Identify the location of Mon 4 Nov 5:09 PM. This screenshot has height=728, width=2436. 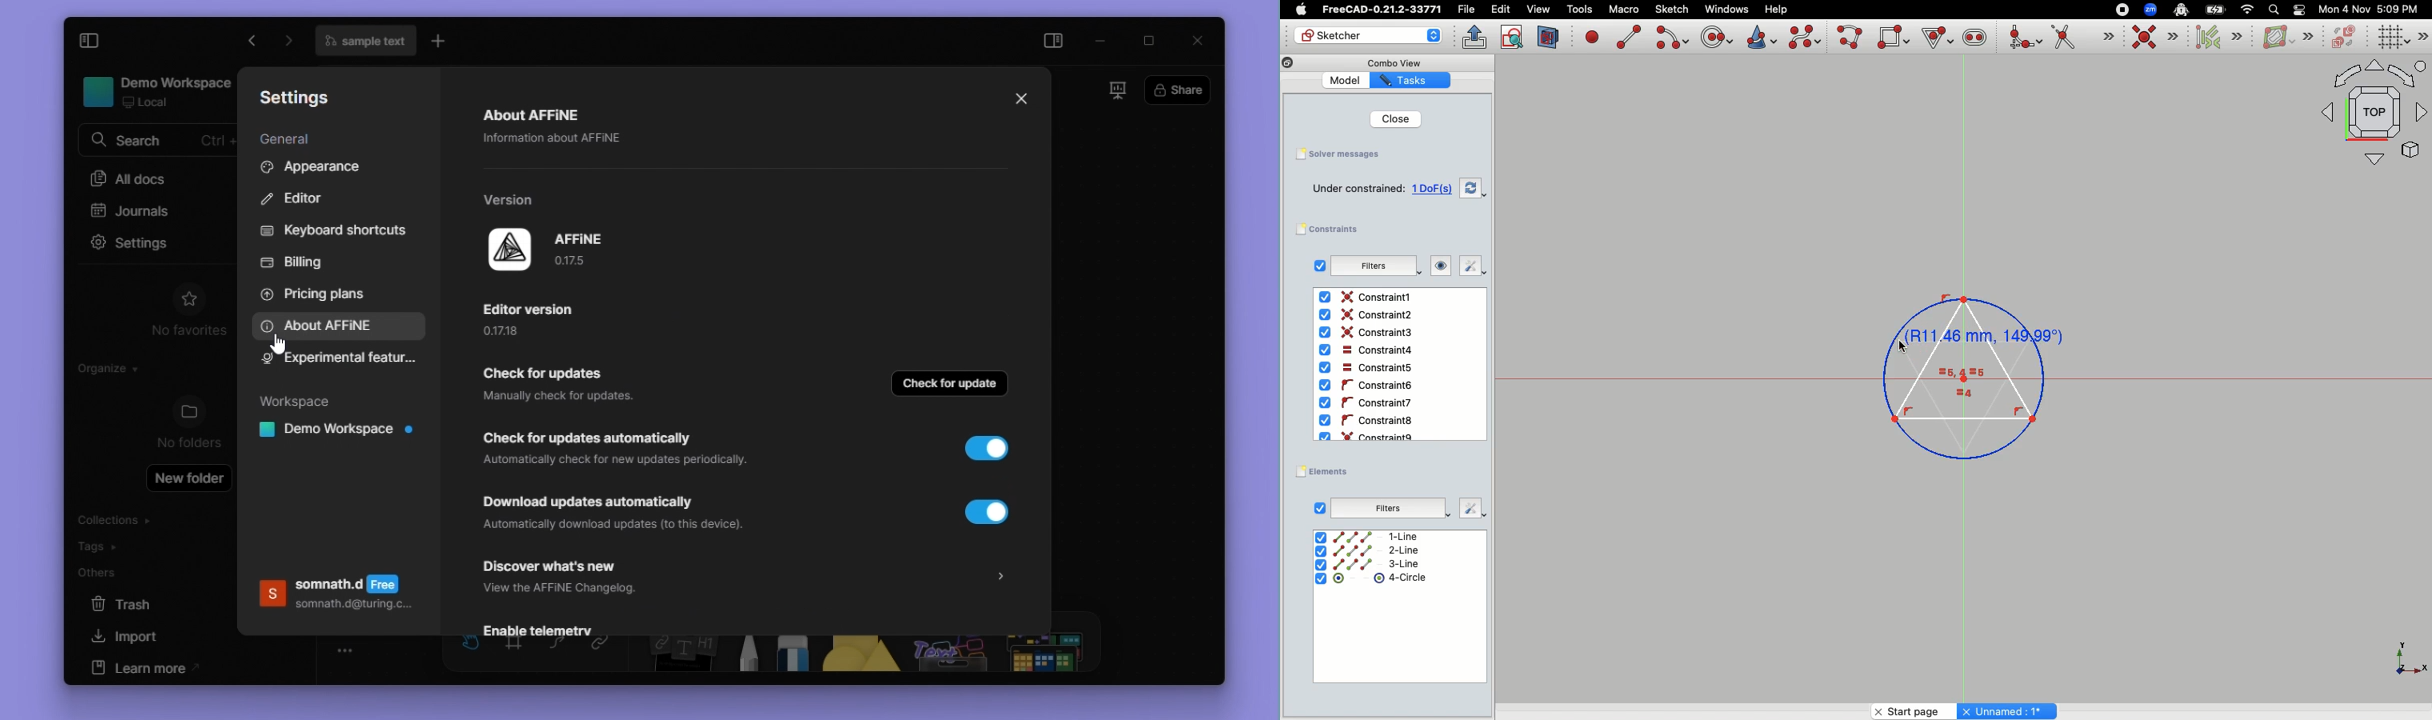
(2370, 10).